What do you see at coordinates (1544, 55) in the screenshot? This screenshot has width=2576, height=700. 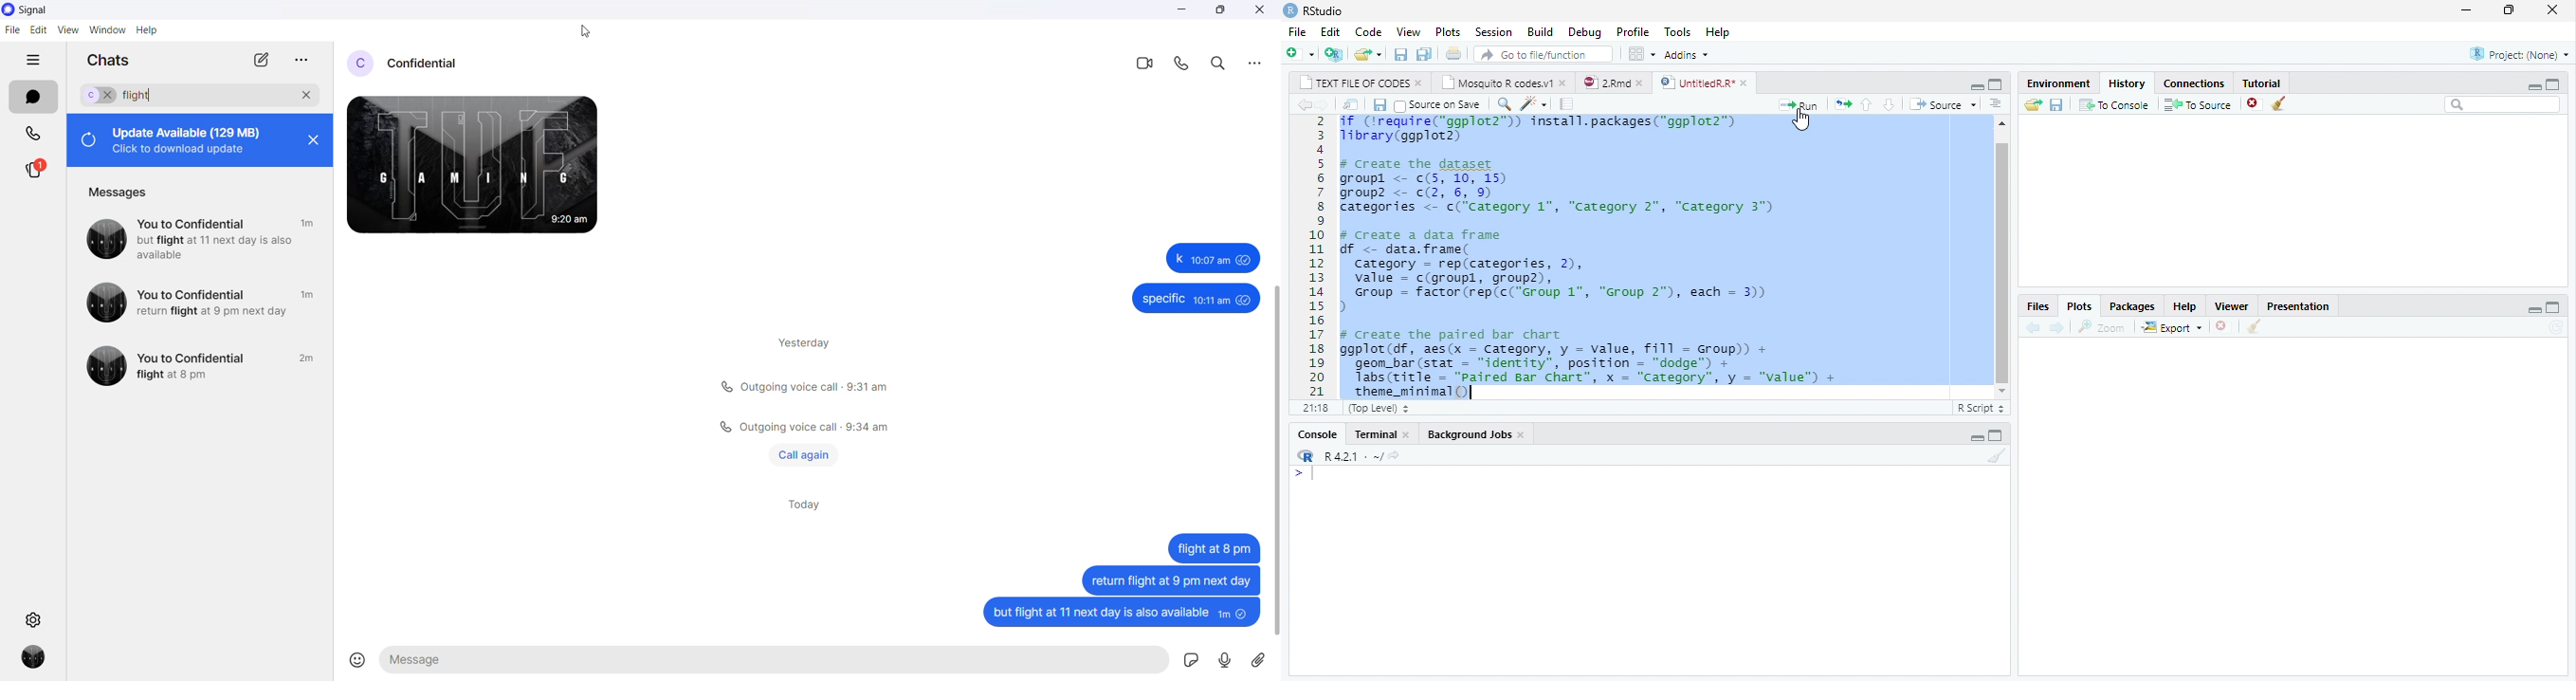 I see `go to file/function` at bounding box center [1544, 55].